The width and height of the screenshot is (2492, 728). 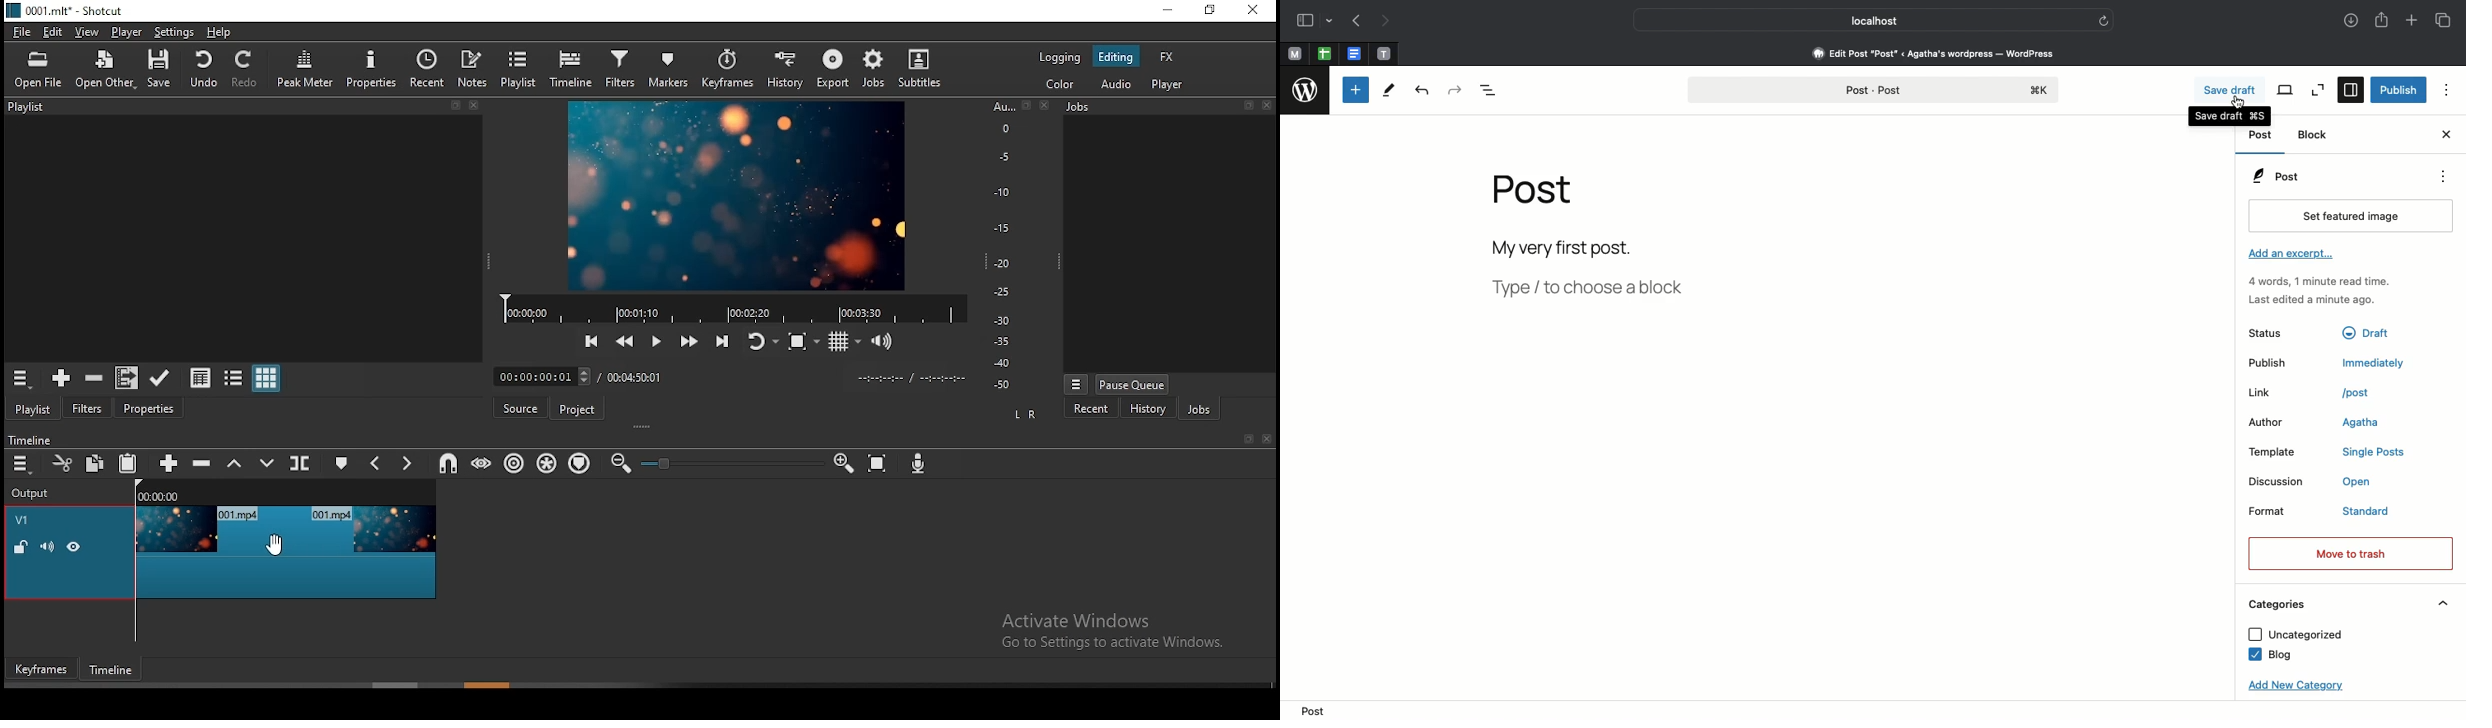 I want to click on view as tiles, so click(x=232, y=378).